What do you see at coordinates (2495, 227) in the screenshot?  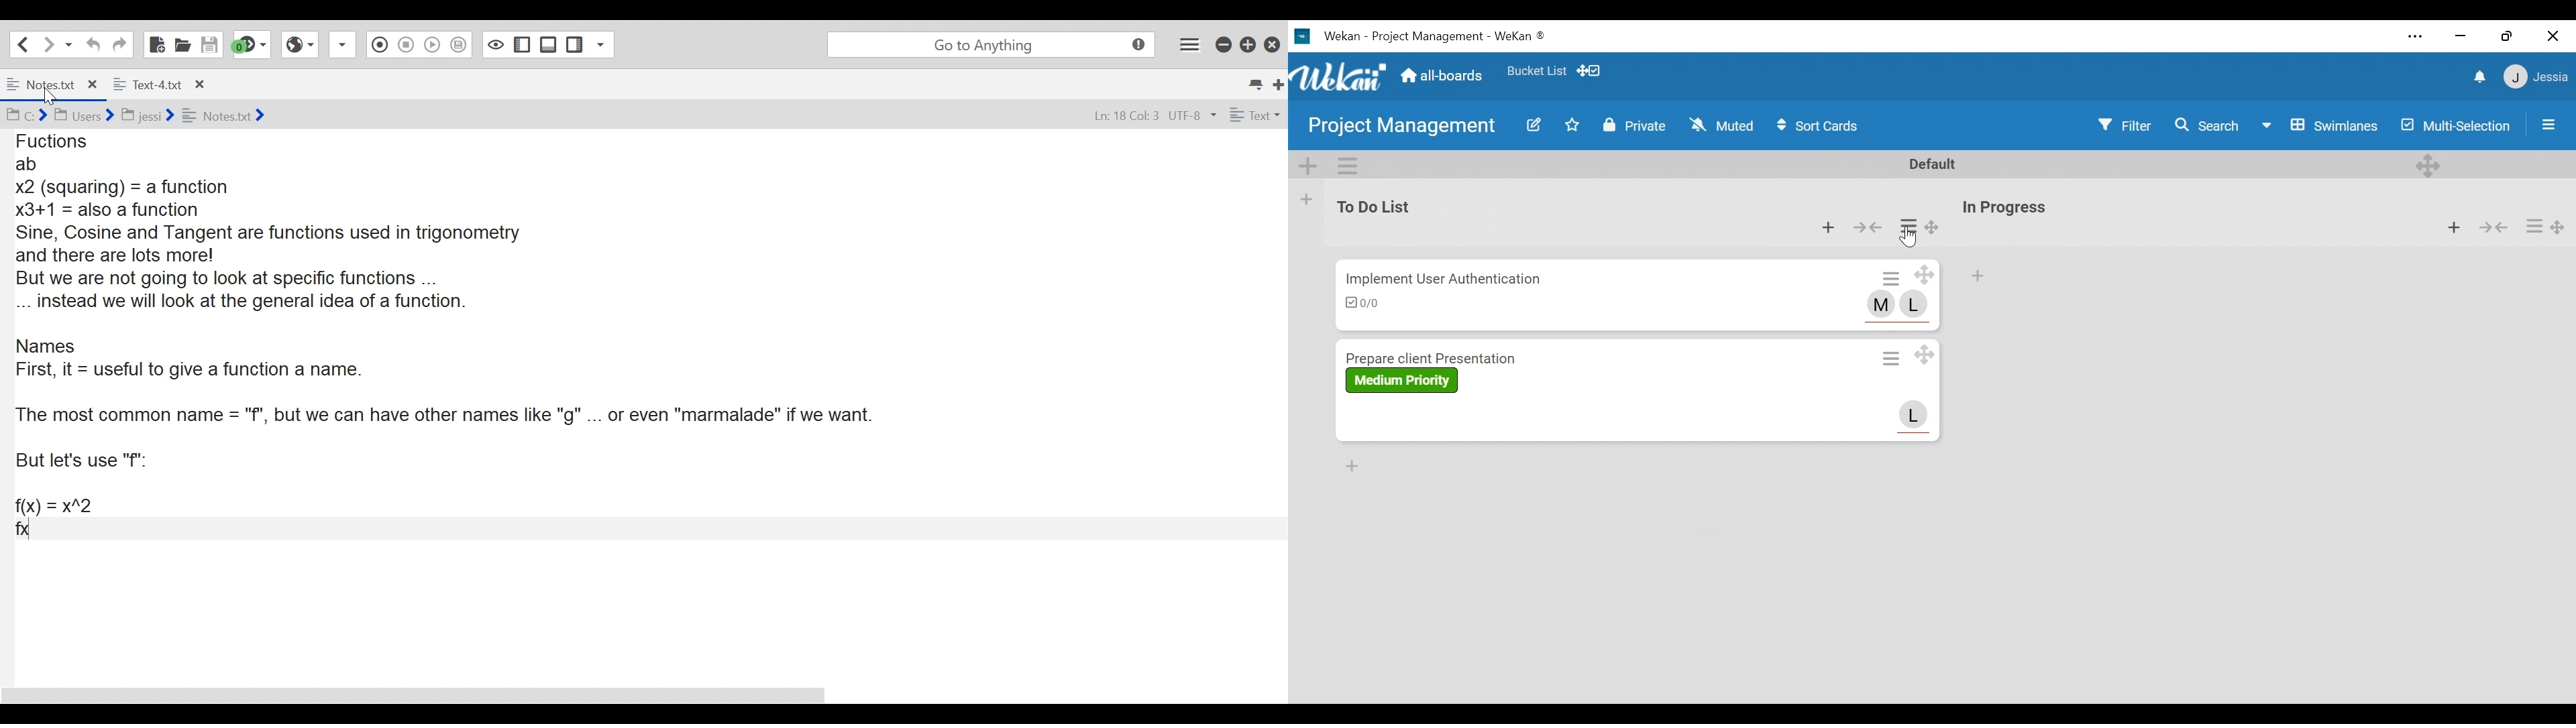 I see `Collapse` at bounding box center [2495, 227].